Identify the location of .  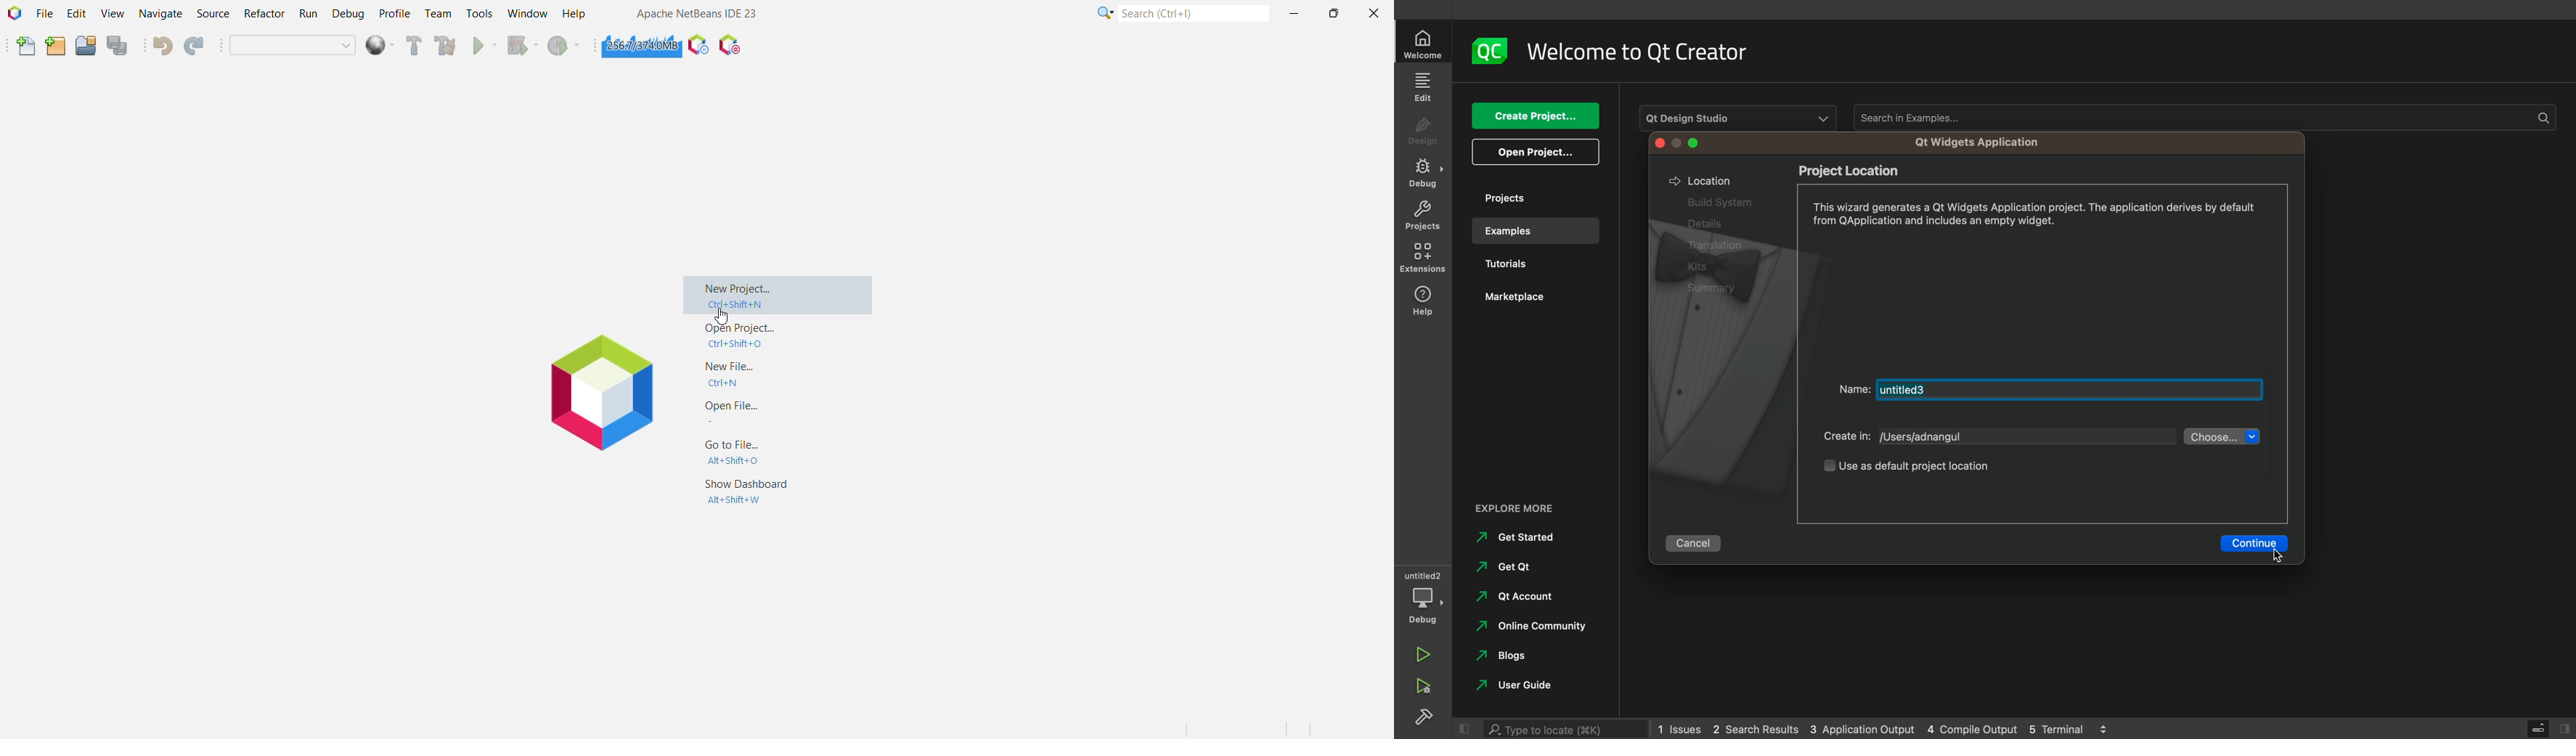
(1512, 600).